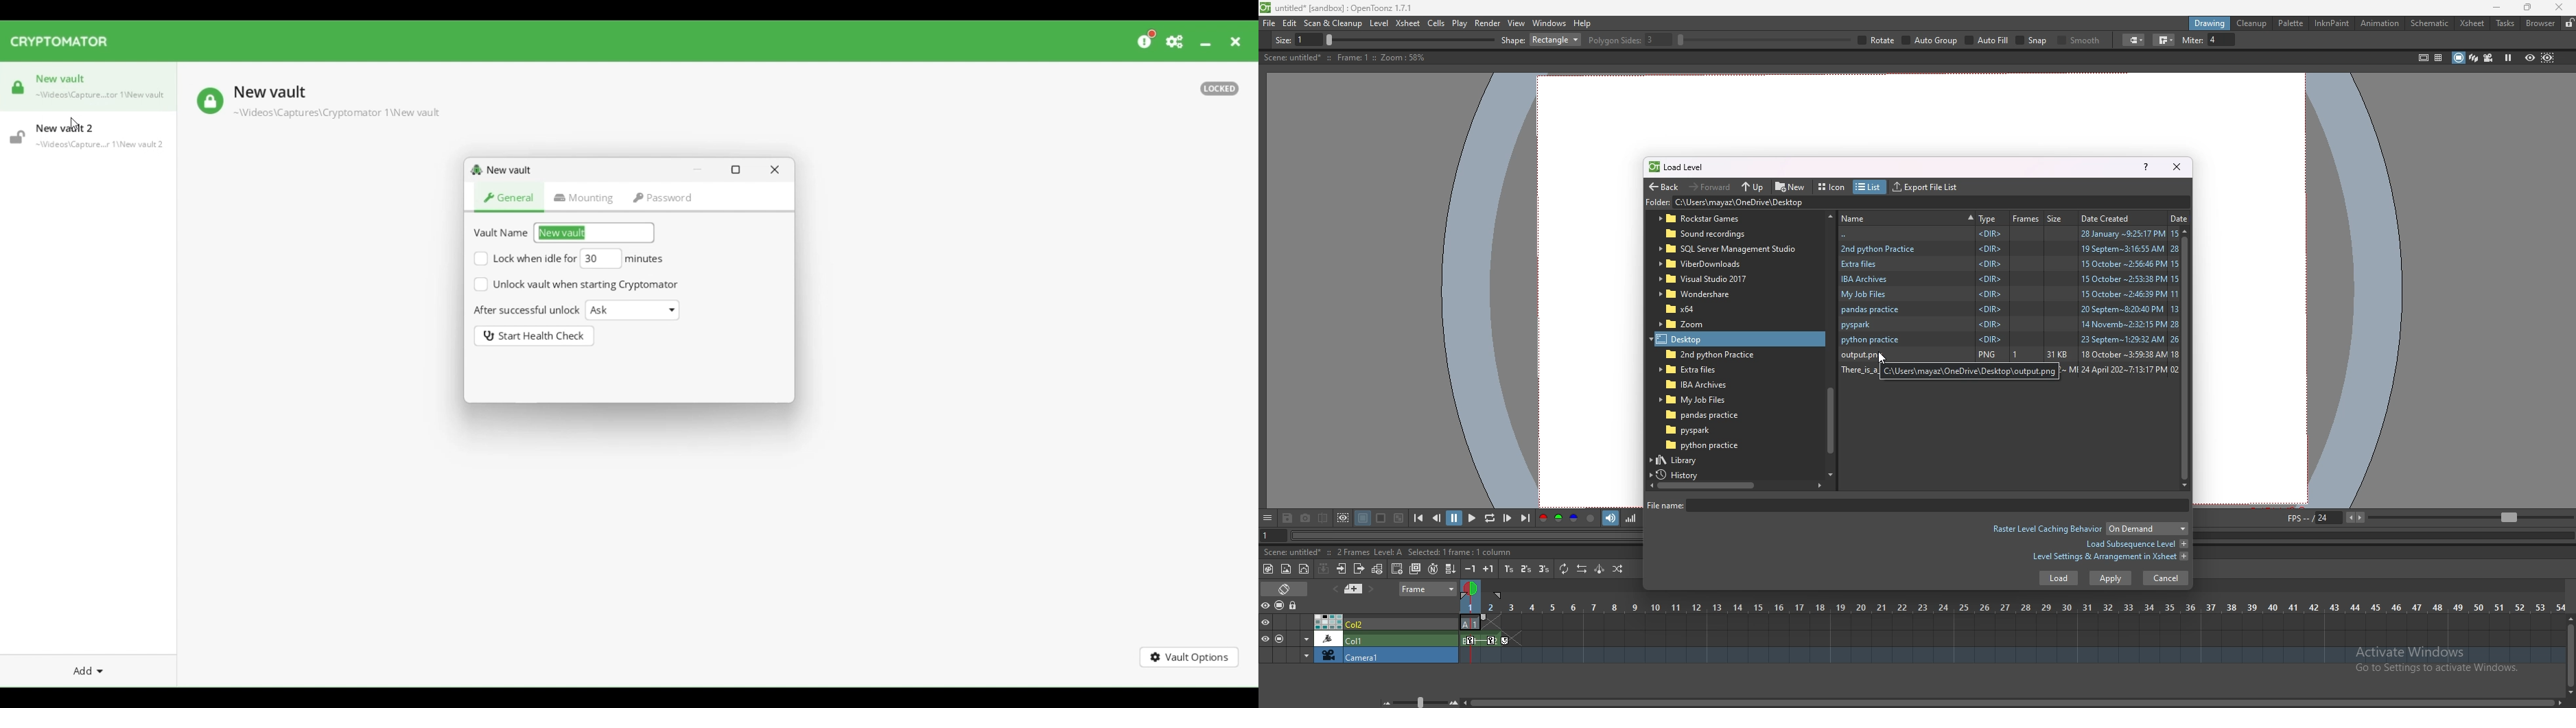 The image size is (2576, 728). Describe the element at coordinates (1451, 569) in the screenshot. I see `autofill cells` at that location.